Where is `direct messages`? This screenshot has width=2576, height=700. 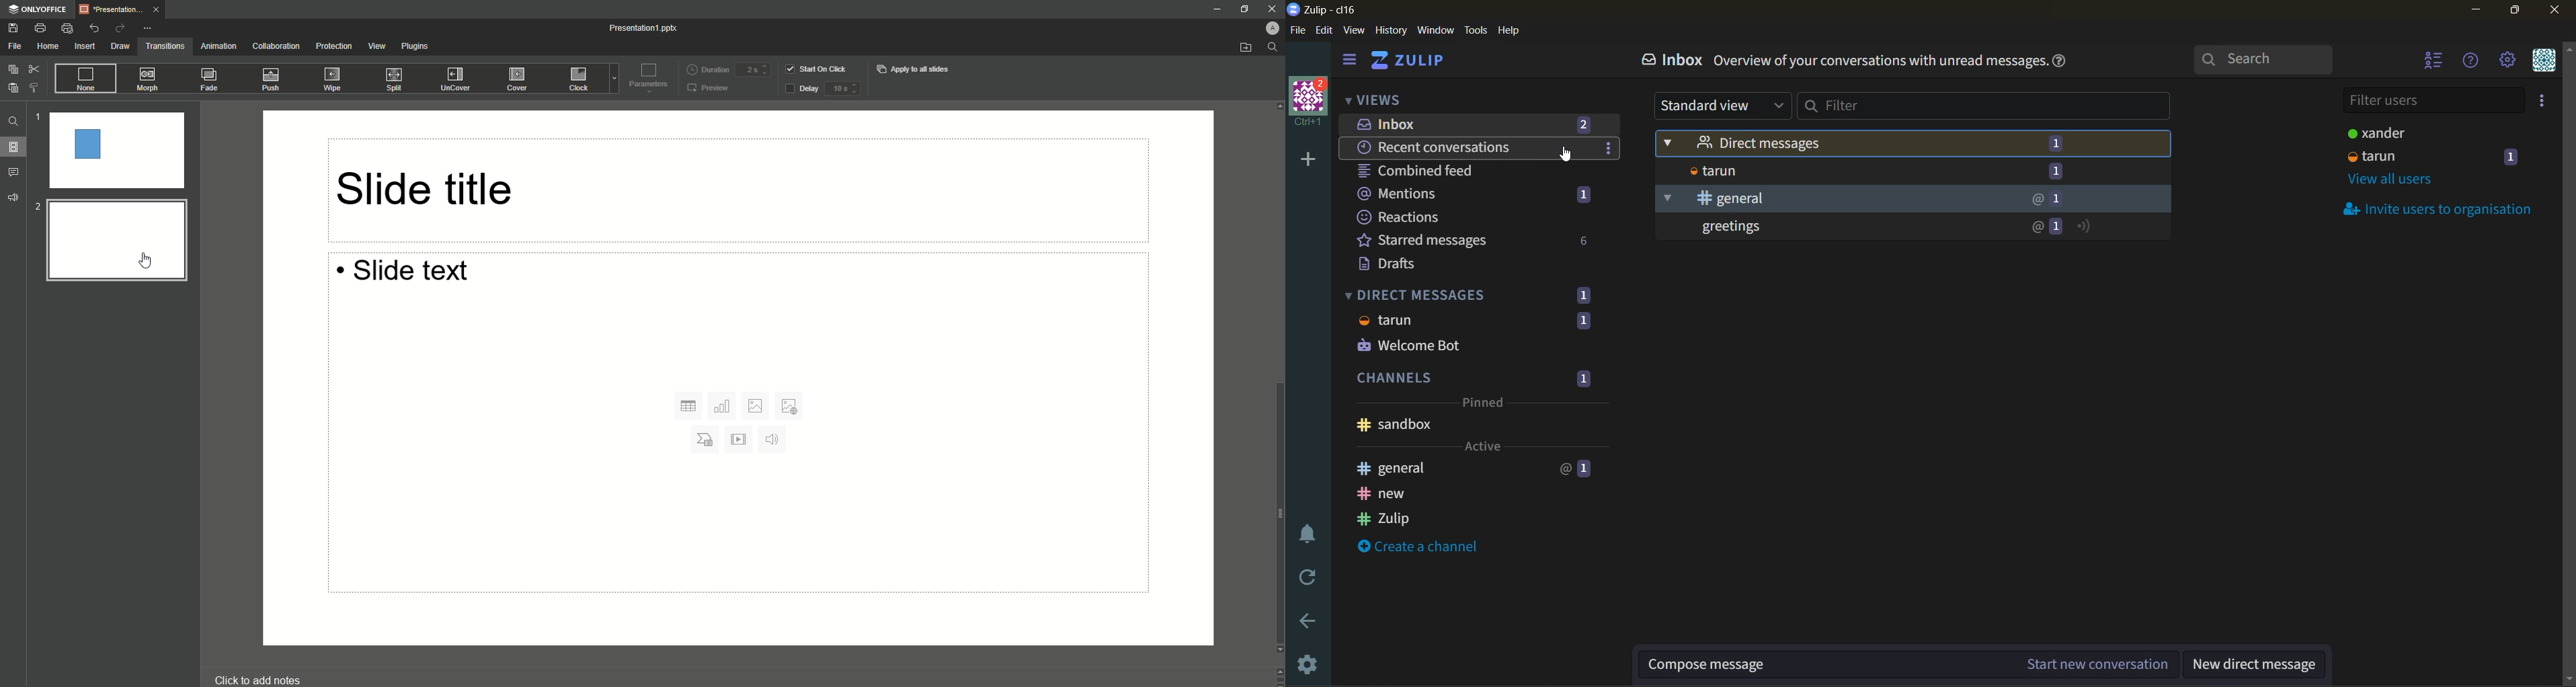
direct messages is located at coordinates (1476, 294).